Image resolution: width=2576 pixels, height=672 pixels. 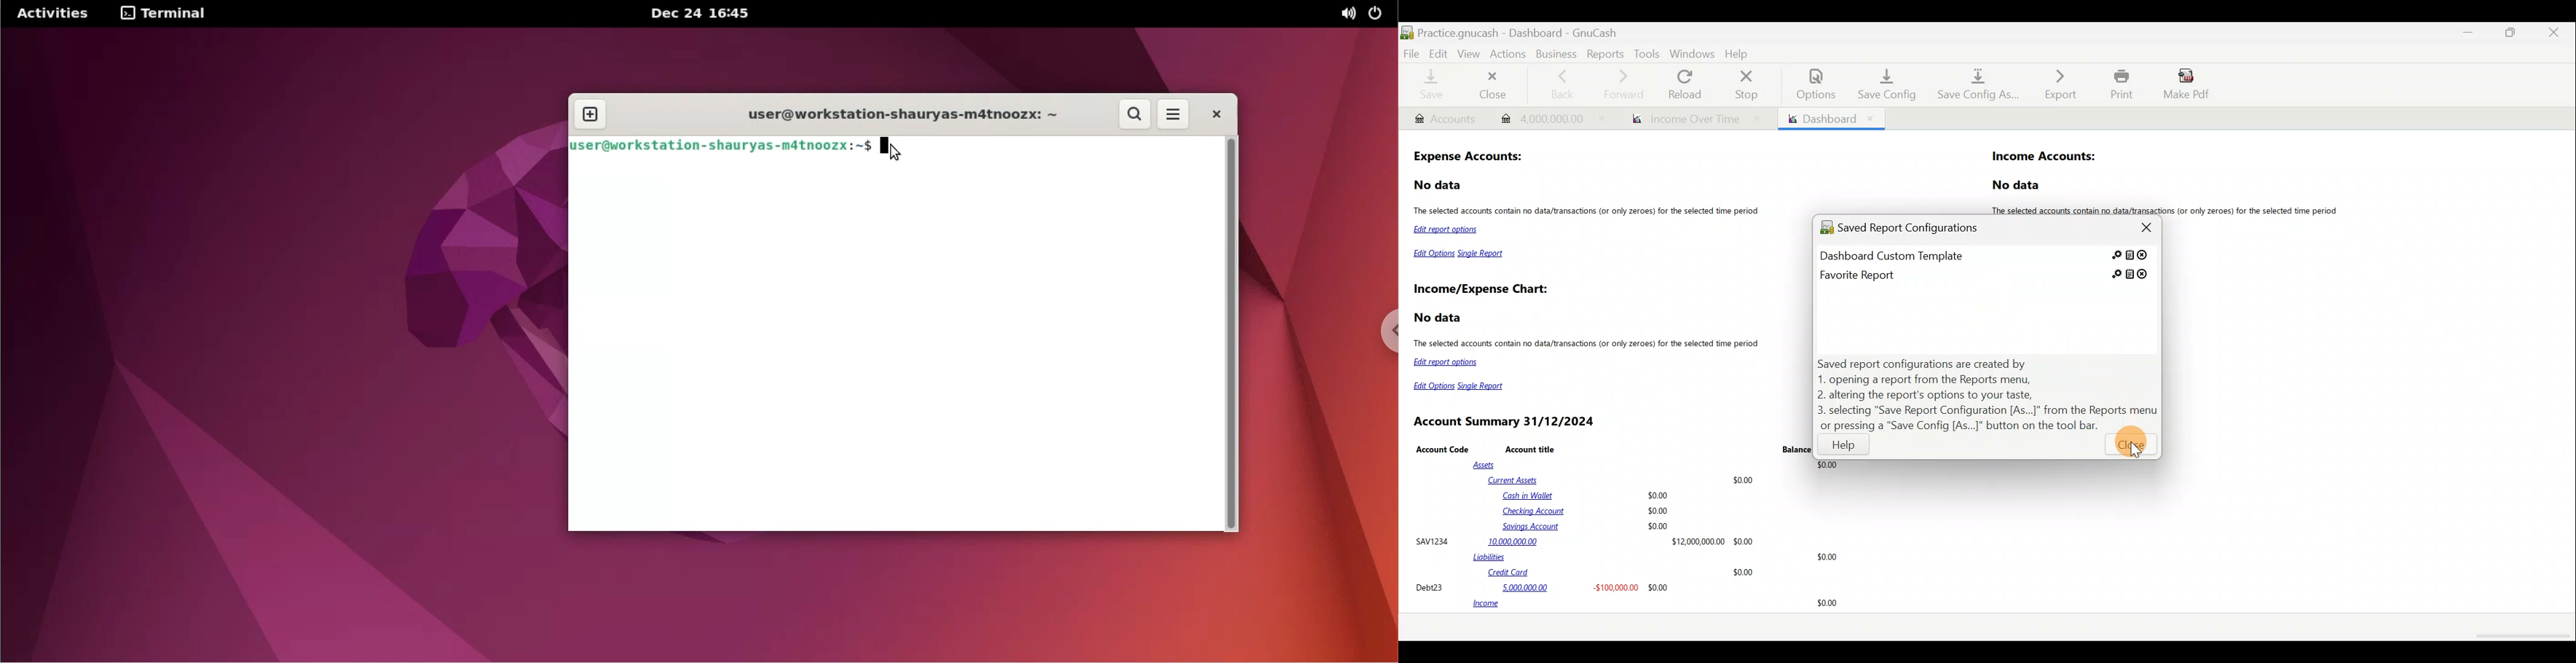 What do you see at coordinates (2555, 34) in the screenshot?
I see `Close` at bounding box center [2555, 34].